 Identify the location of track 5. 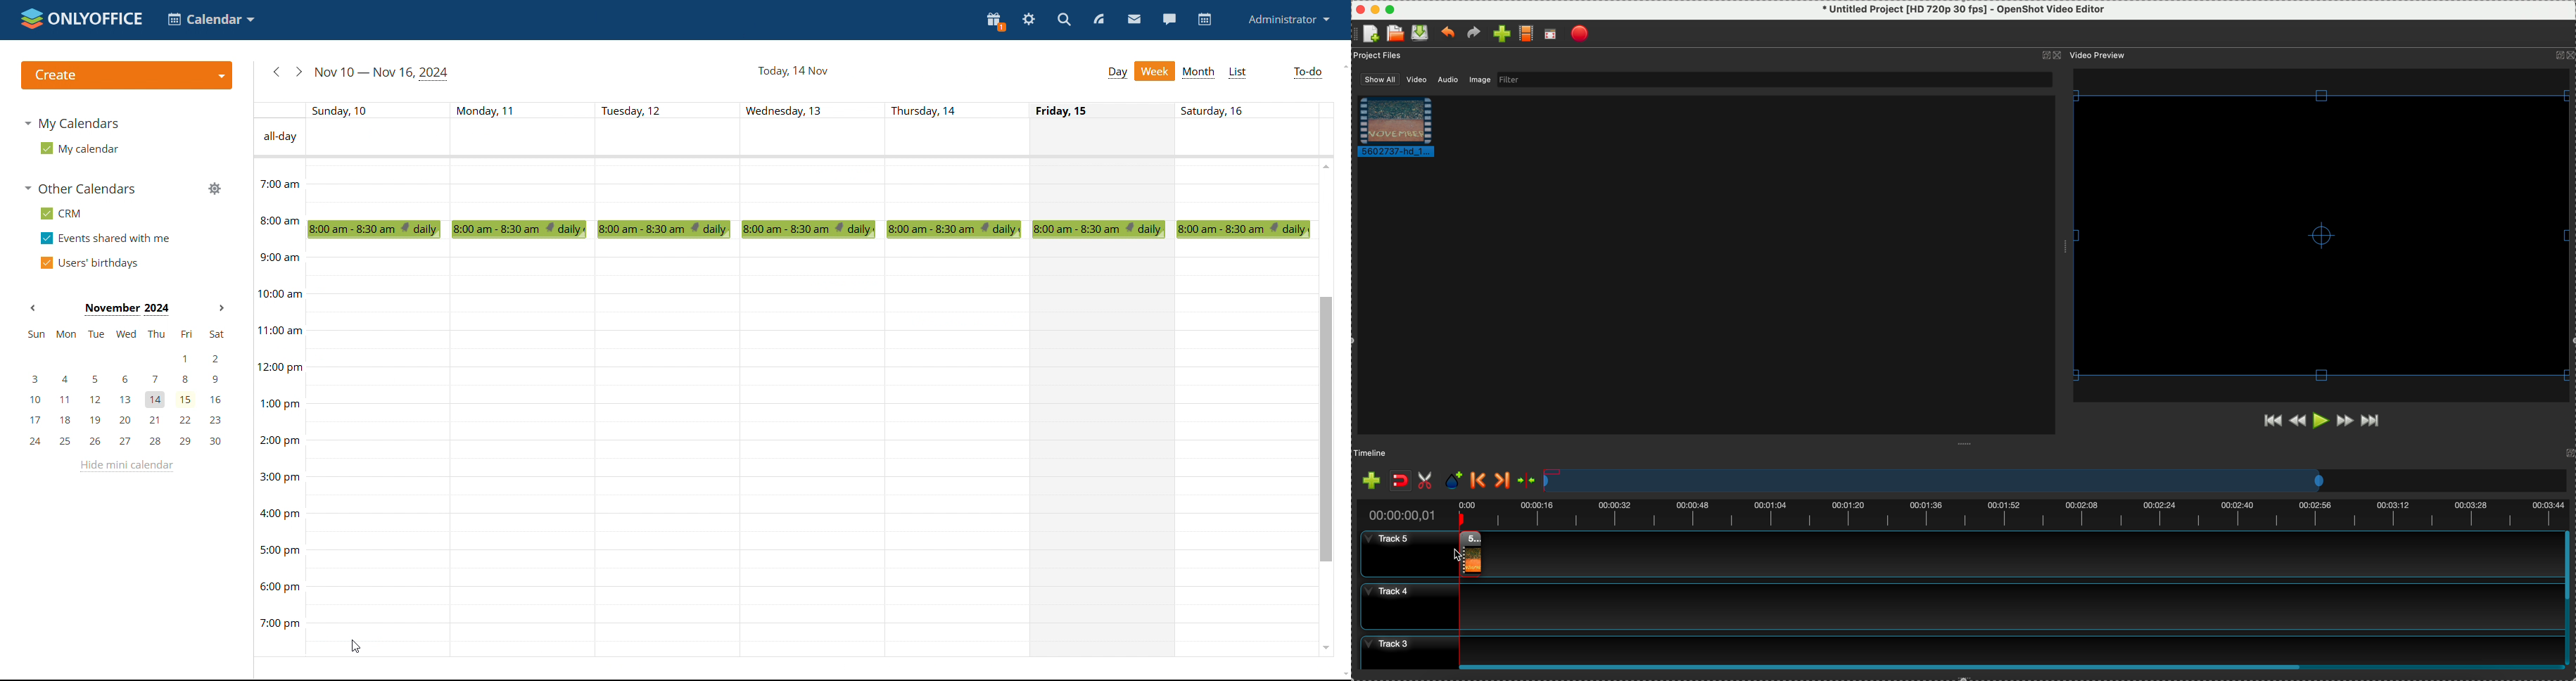
(1958, 554).